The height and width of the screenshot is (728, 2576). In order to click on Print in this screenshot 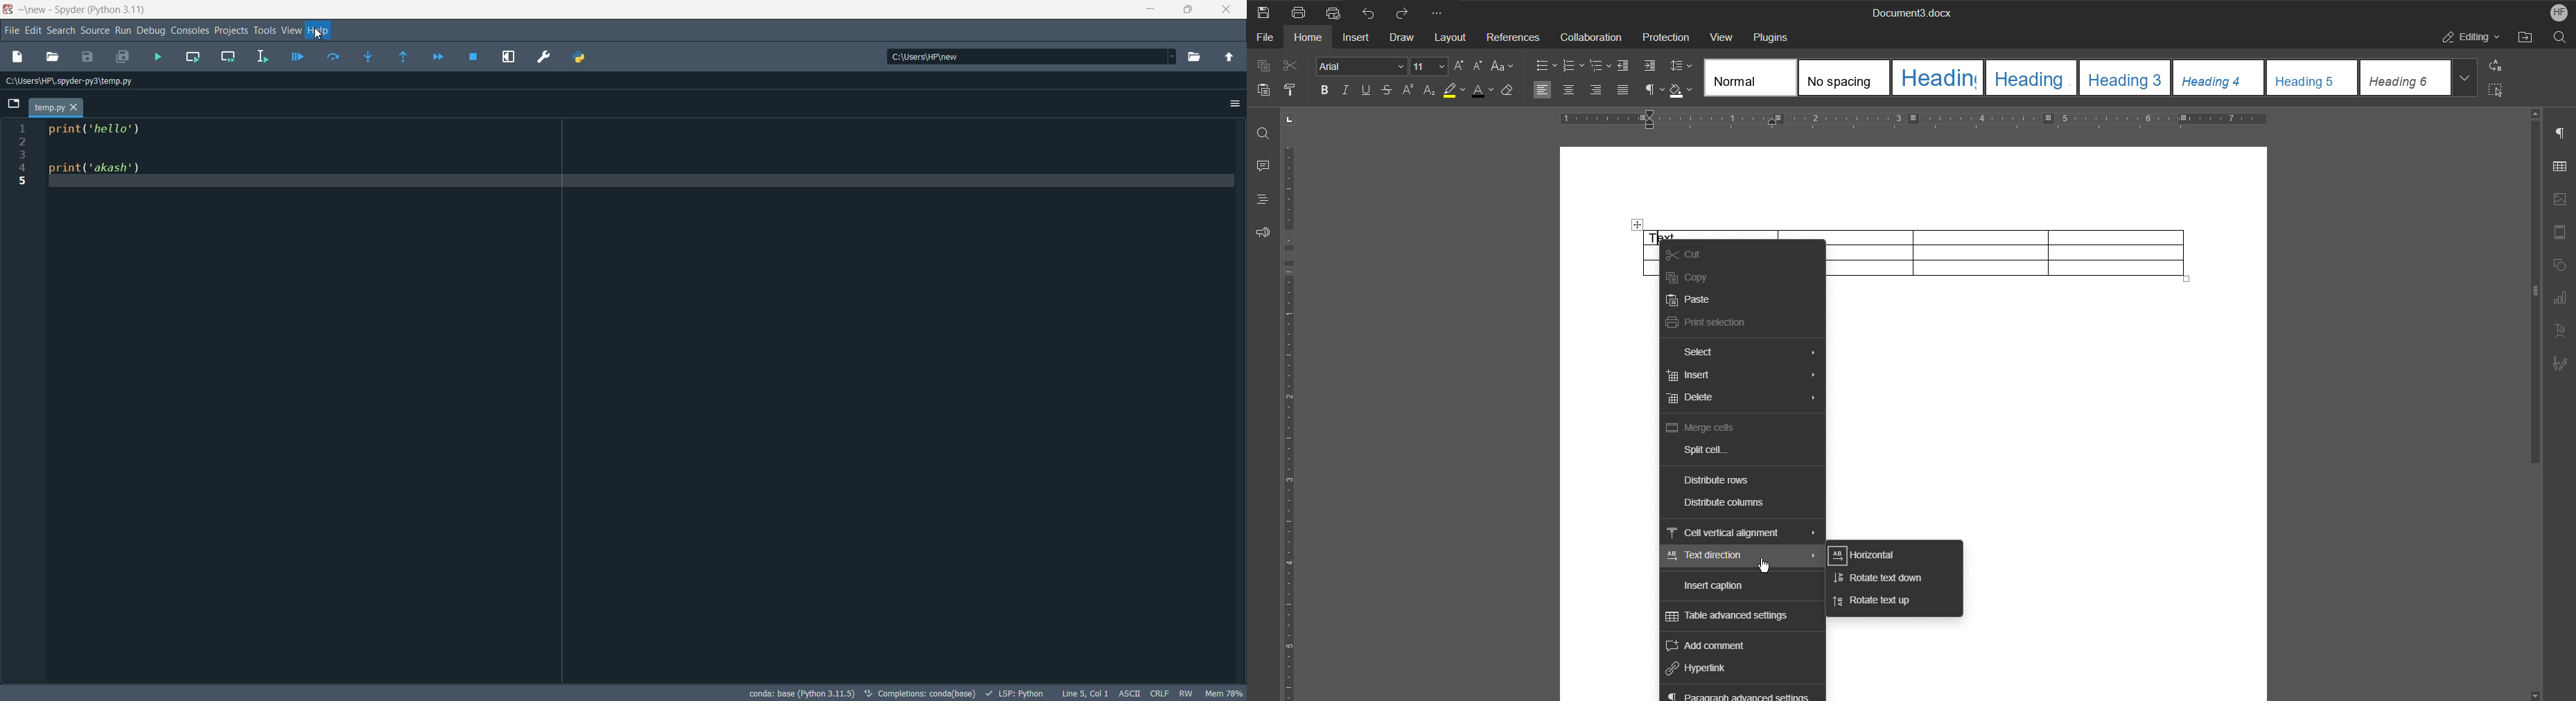, I will do `click(1706, 323)`.